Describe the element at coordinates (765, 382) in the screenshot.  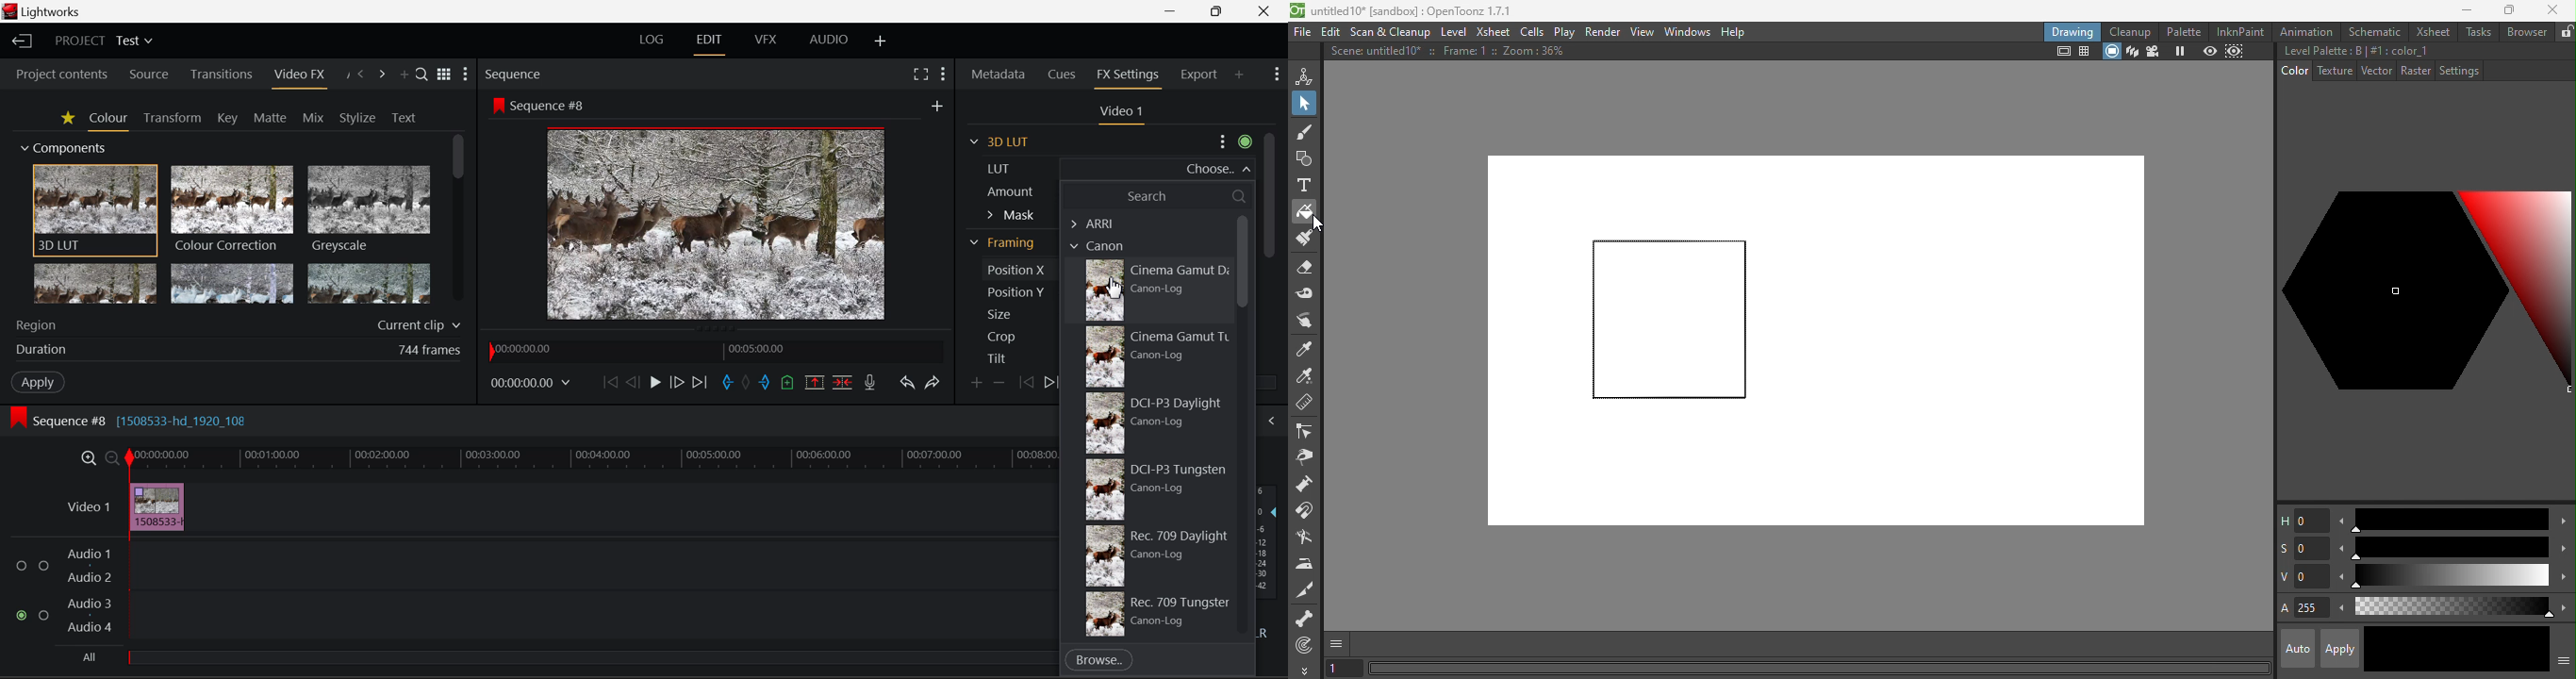
I see `Mark Out` at that location.